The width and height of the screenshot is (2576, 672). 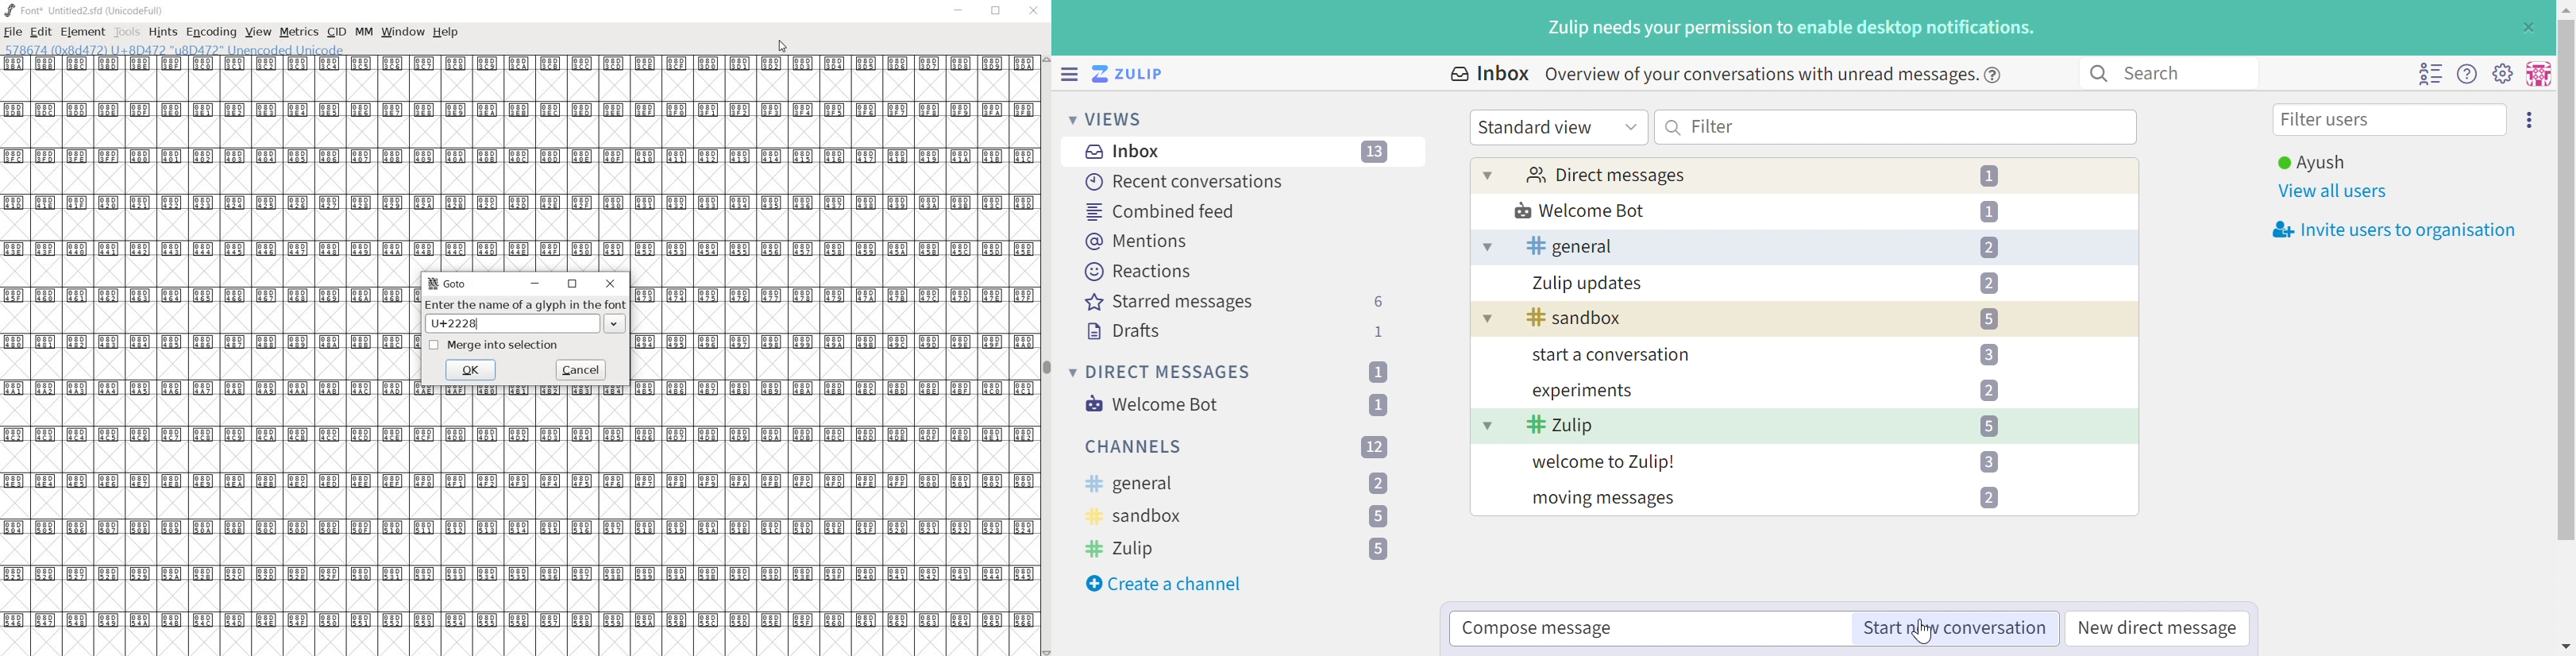 I want to click on glyph characters, so click(x=204, y=356).